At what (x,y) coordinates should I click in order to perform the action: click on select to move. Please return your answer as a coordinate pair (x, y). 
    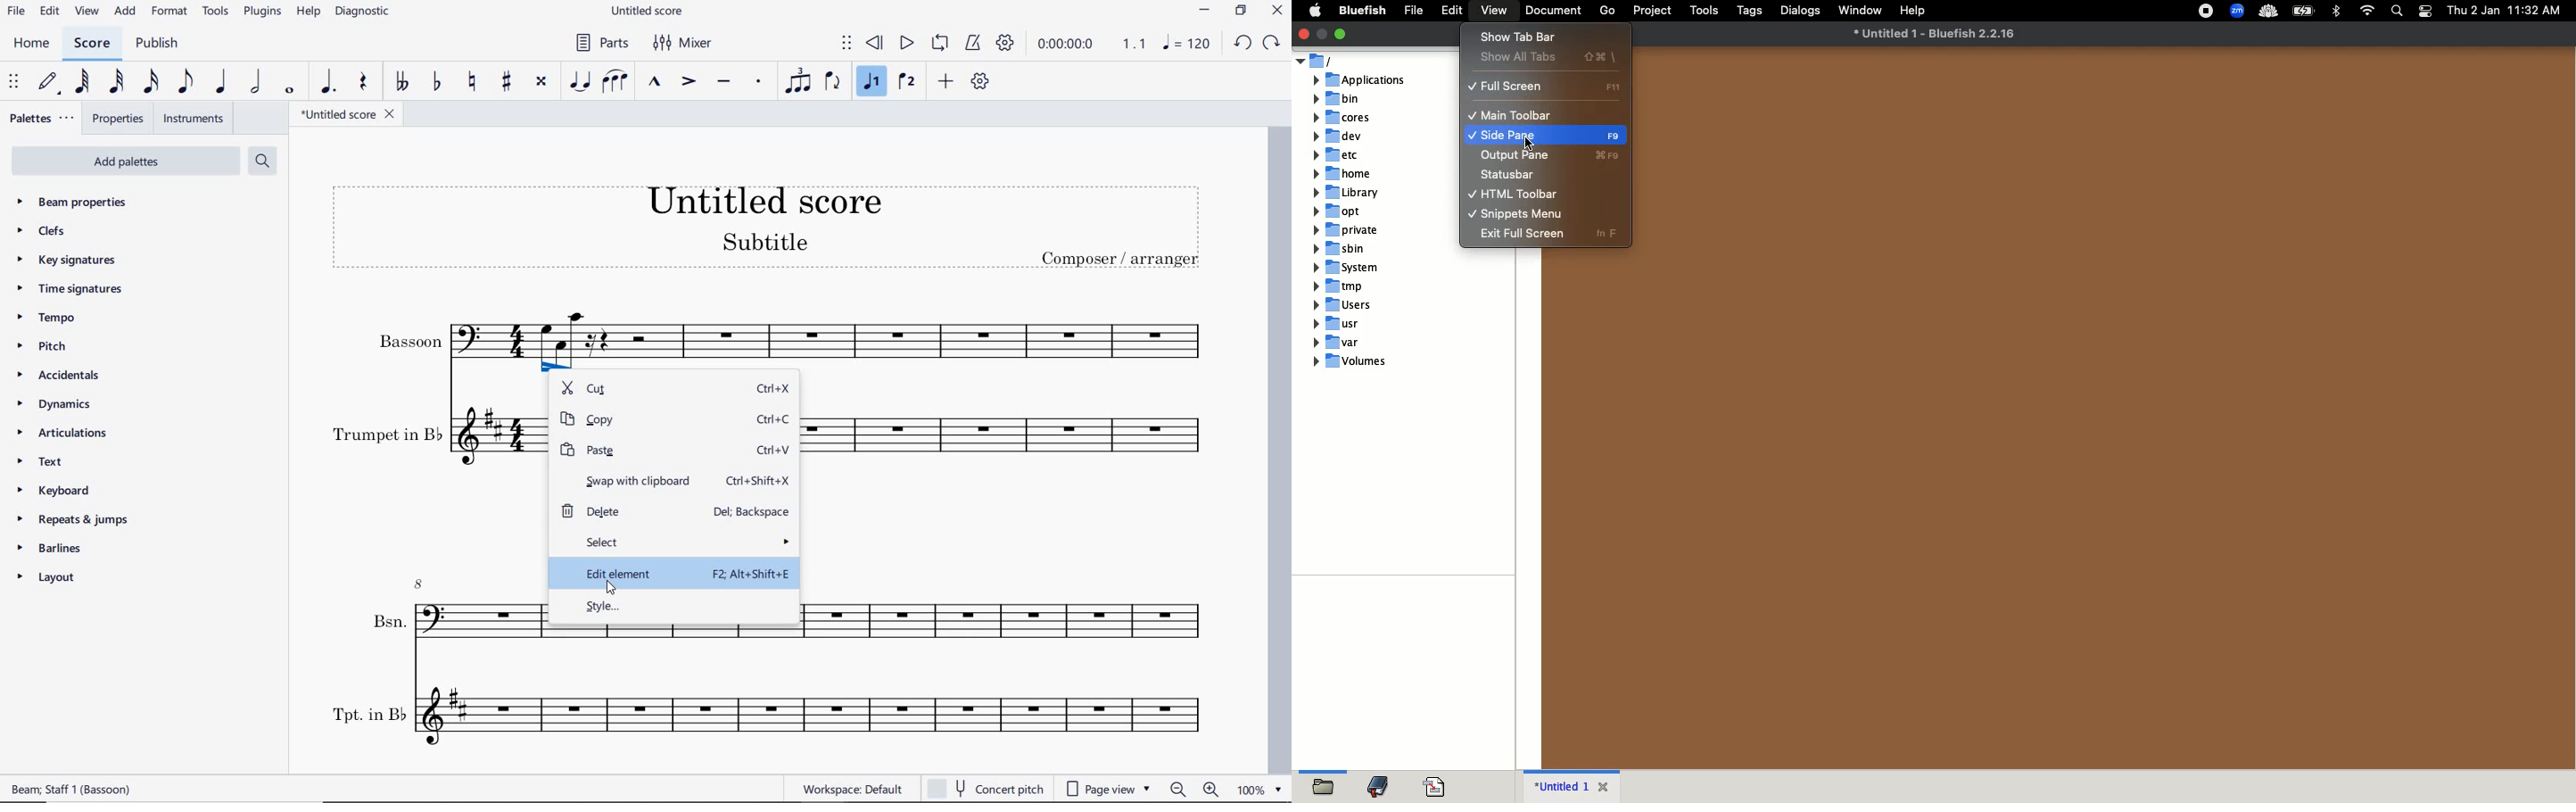
    Looking at the image, I should click on (847, 42).